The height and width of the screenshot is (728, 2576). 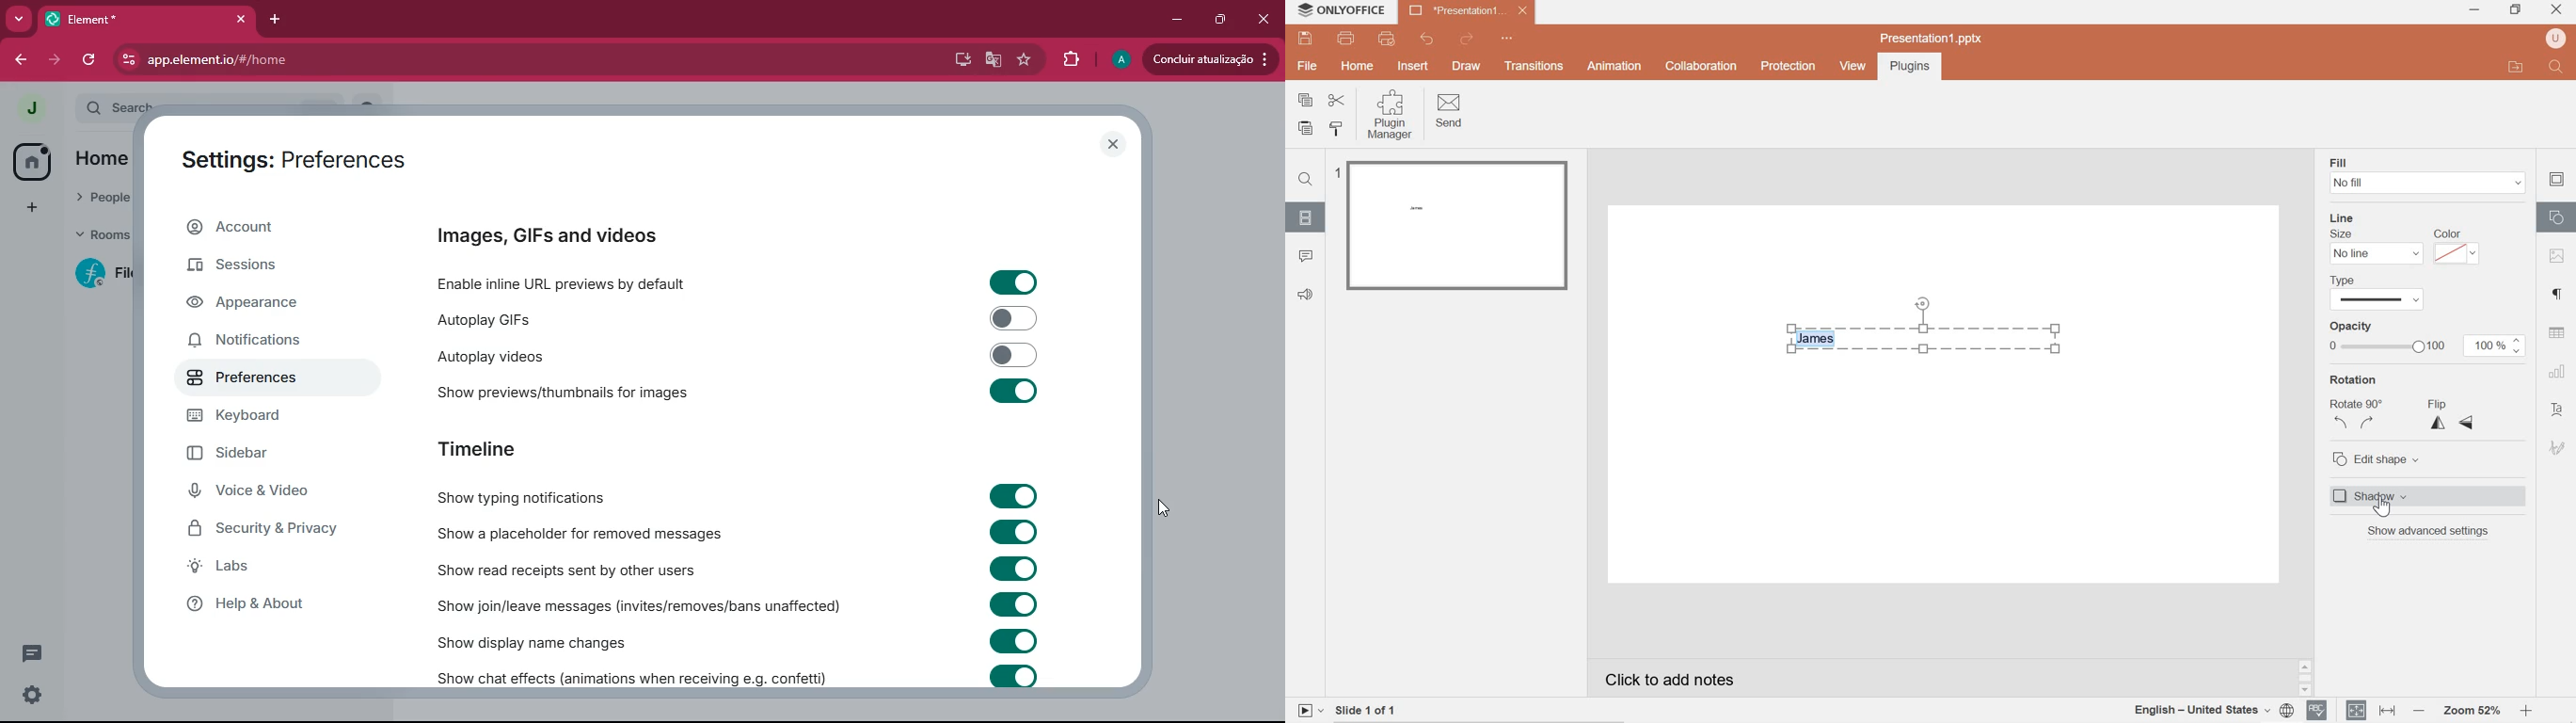 I want to click on Send, so click(x=1451, y=112).